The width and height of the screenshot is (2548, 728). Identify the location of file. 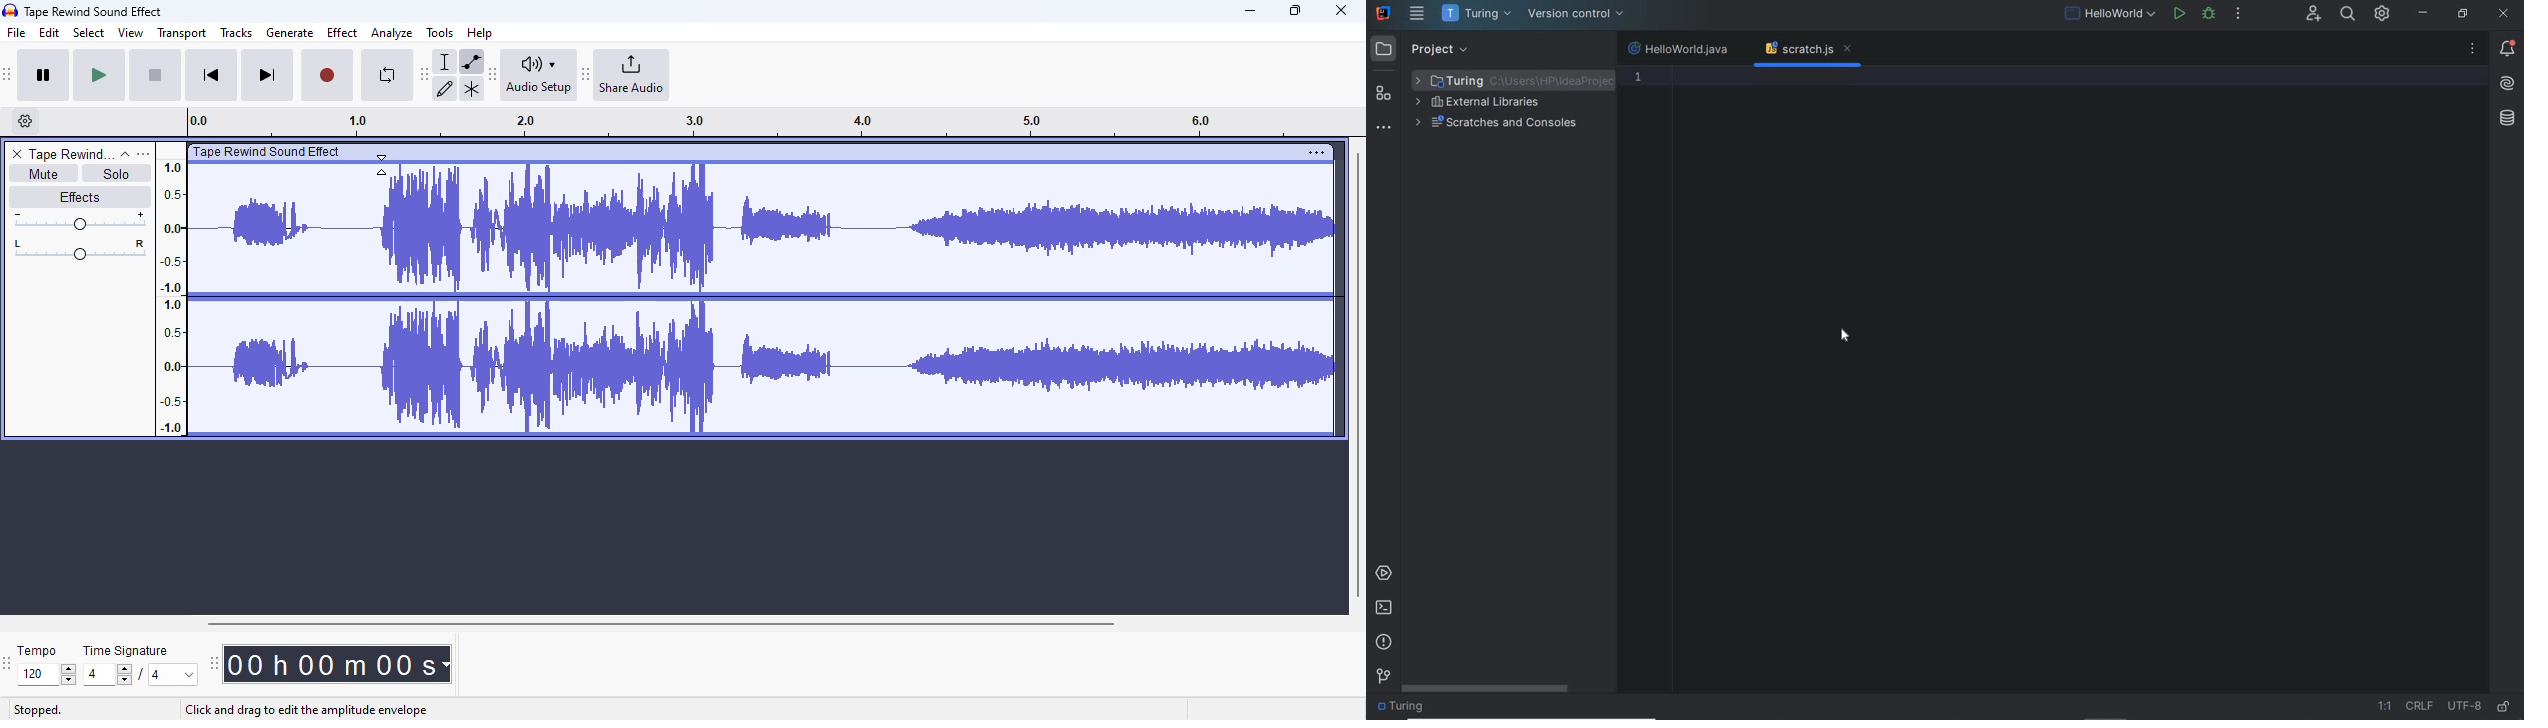
(17, 33).